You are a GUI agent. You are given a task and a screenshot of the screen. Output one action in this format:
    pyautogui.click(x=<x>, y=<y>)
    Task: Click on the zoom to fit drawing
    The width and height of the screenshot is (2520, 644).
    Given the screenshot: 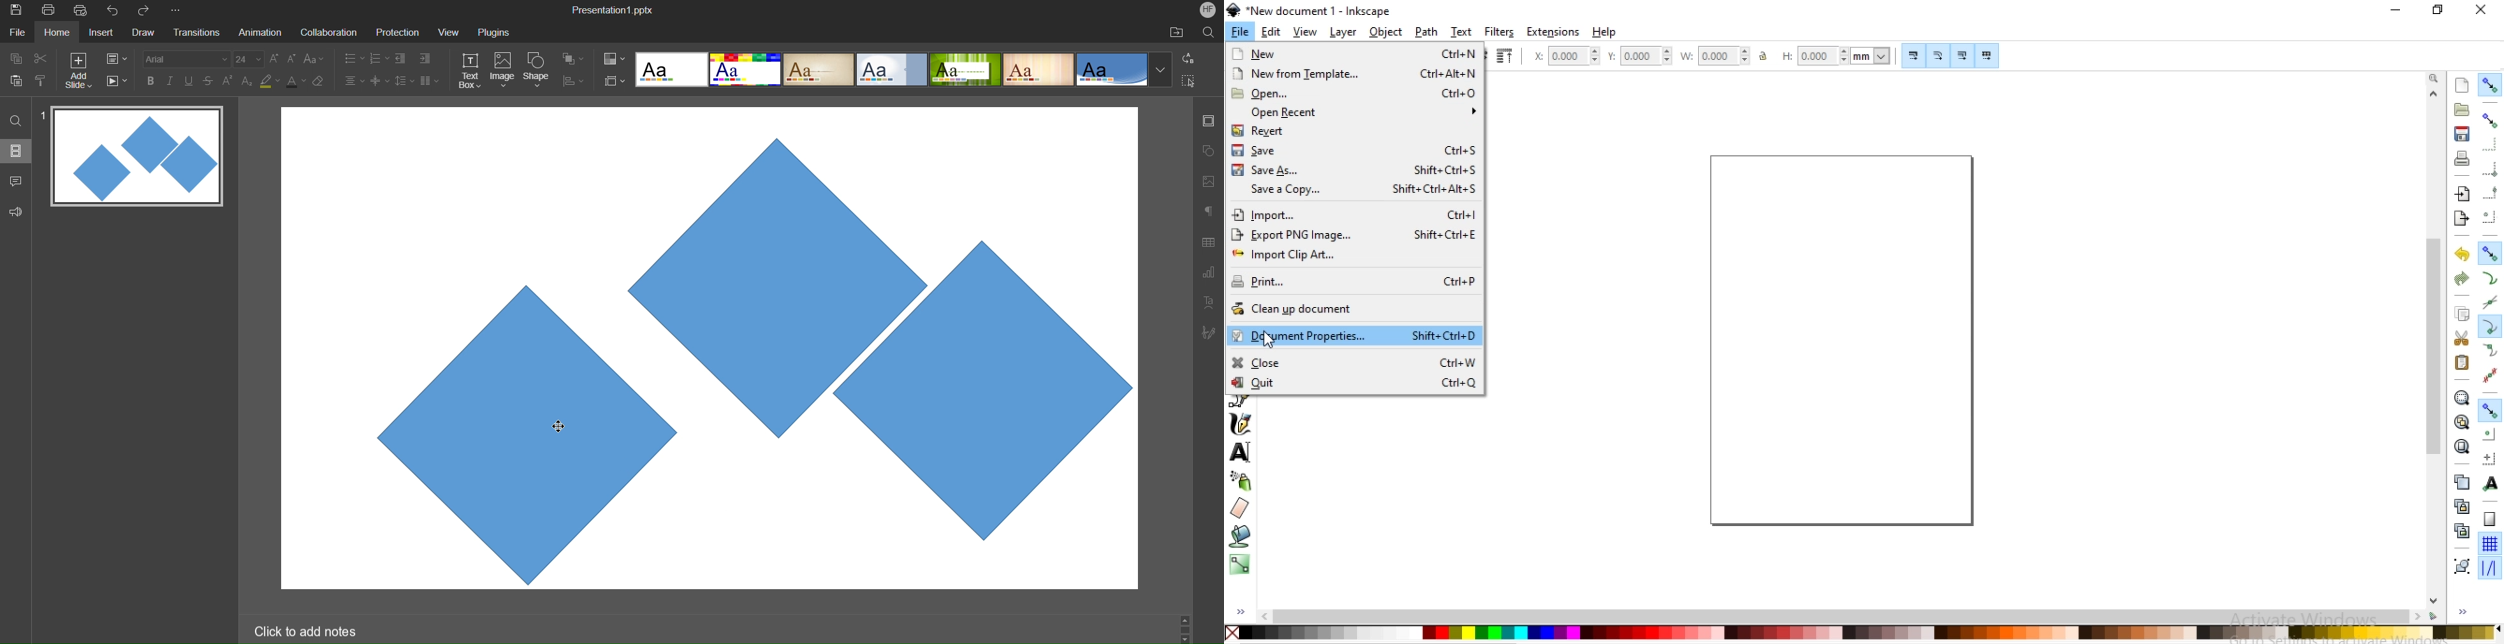 What is the action you would take?
    pyautogui.click(x=2461, y=423)
    